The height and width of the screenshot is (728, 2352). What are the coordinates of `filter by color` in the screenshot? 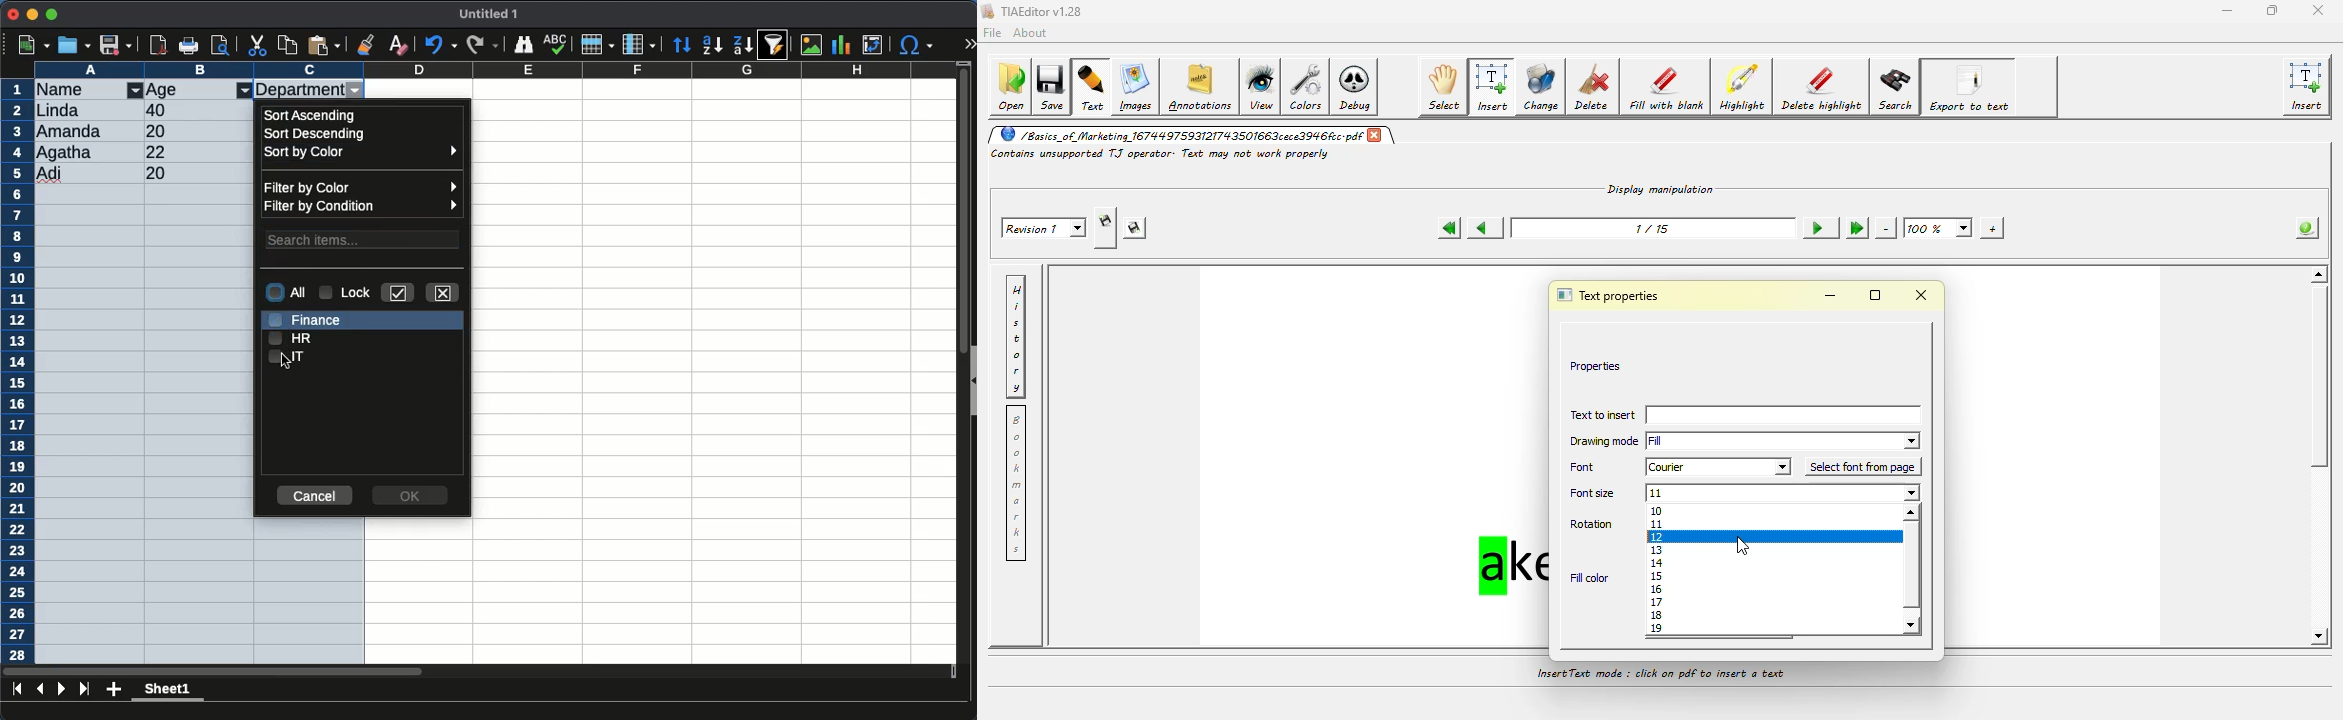 It's located at (361, 186).